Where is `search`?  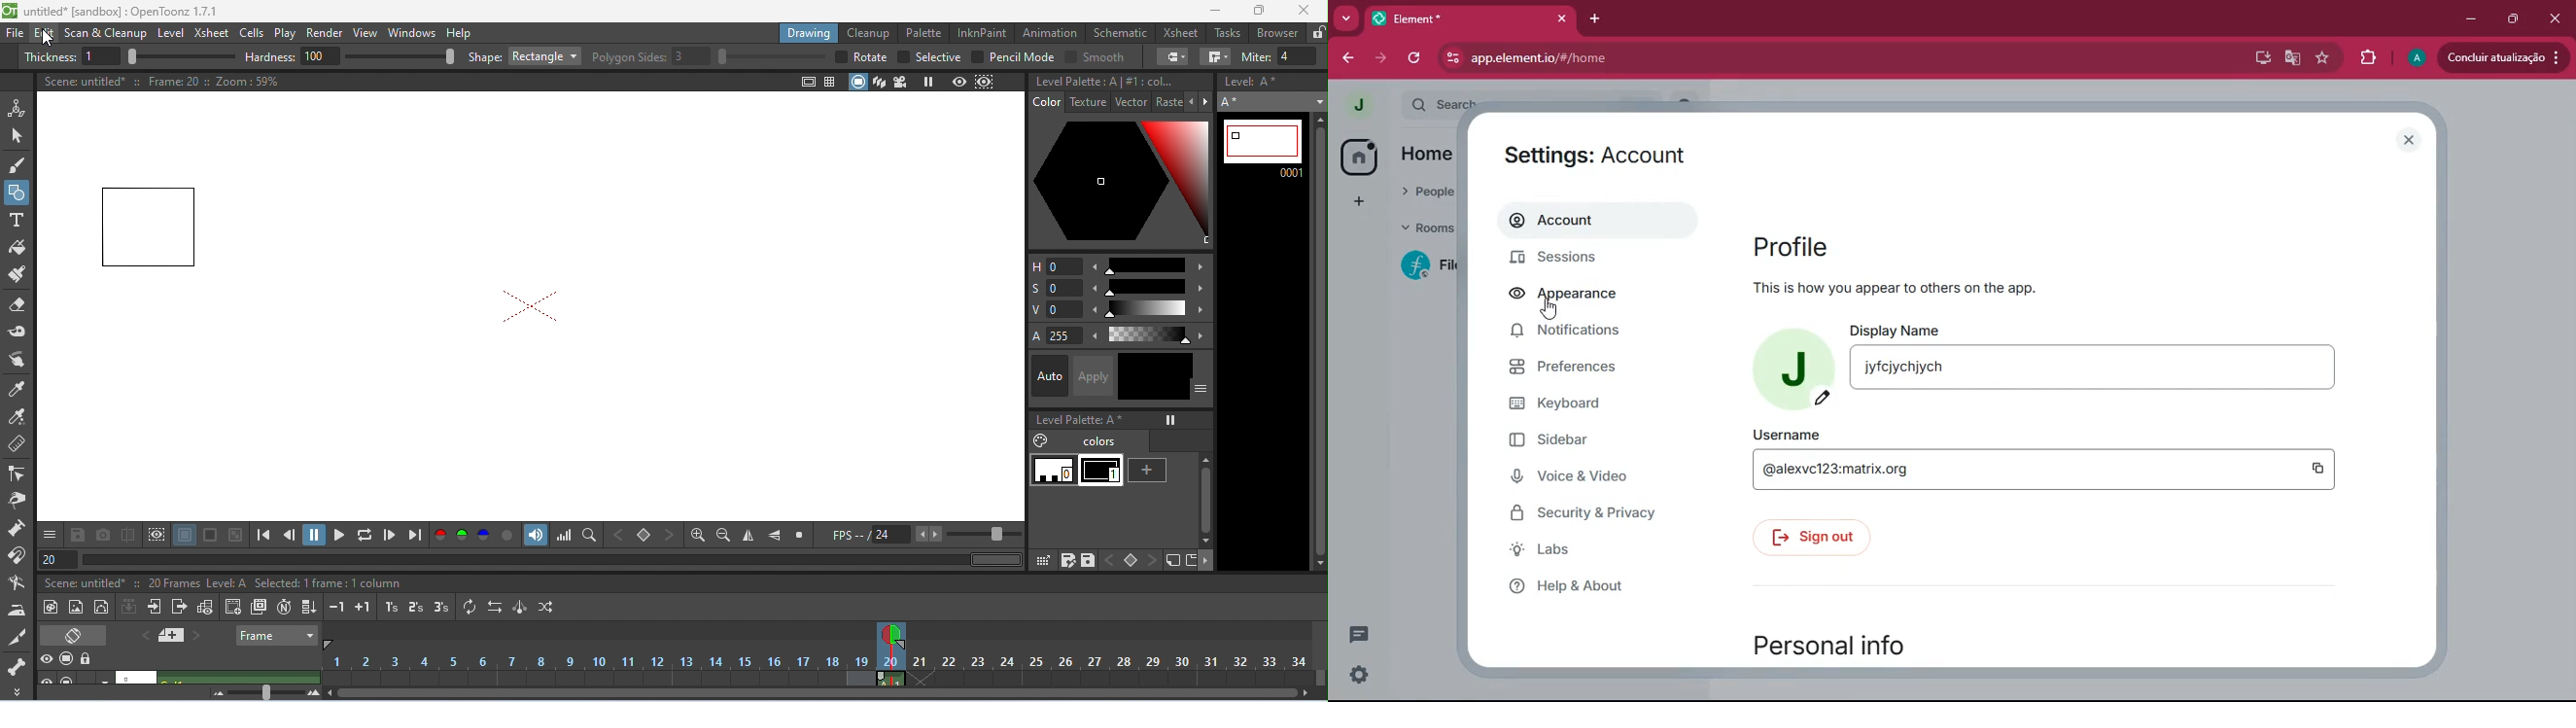
search is located at coordinates (1444, 104).